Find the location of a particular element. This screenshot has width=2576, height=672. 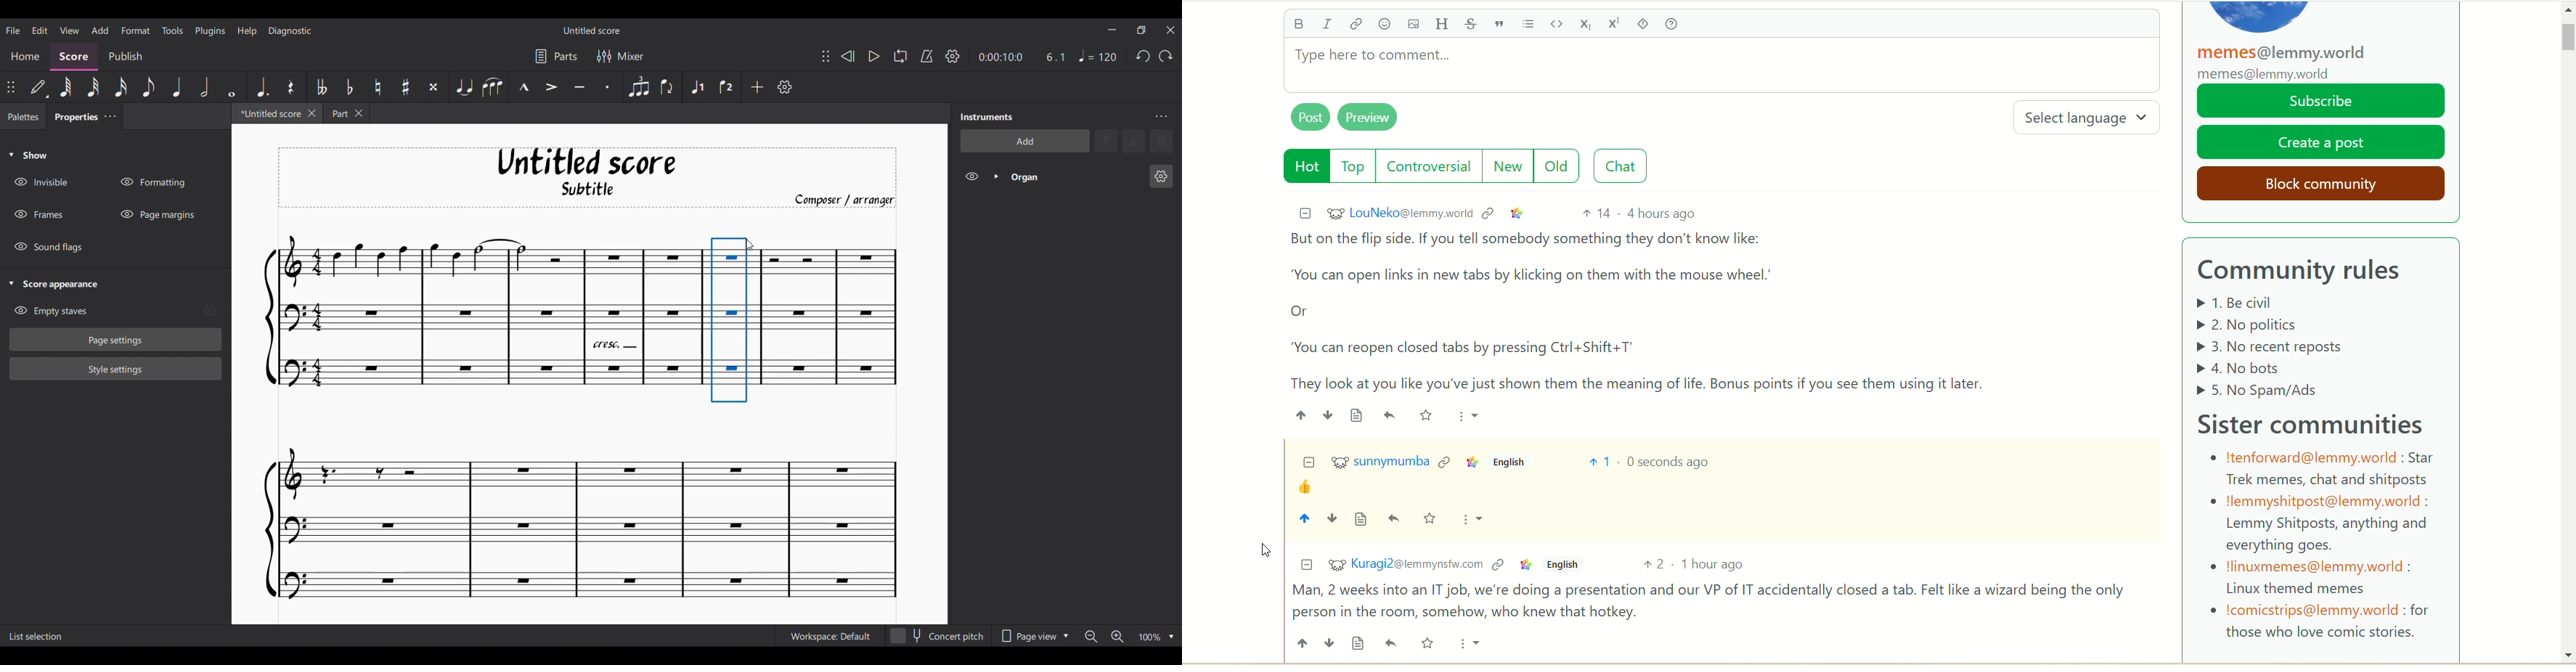

Whole note is located at coordinates (232, 87).